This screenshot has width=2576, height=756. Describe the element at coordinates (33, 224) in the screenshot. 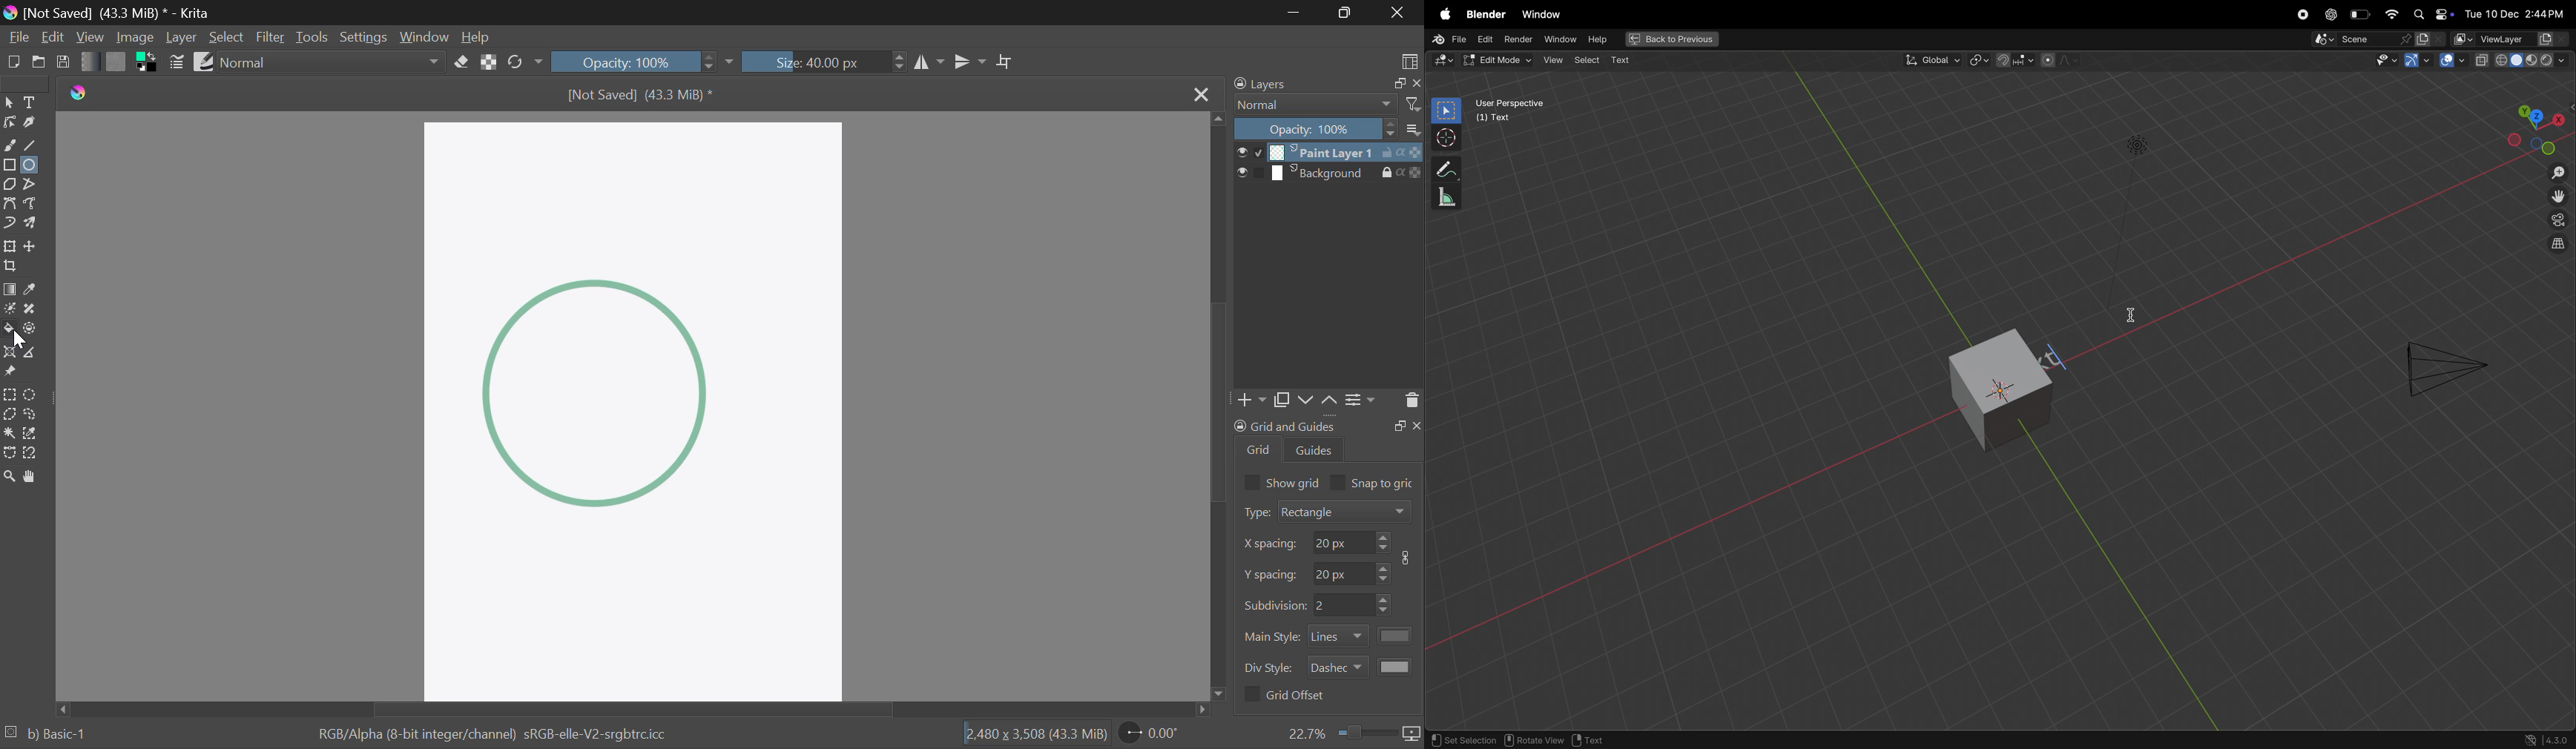

I see `Multibrush Tool` at that location.